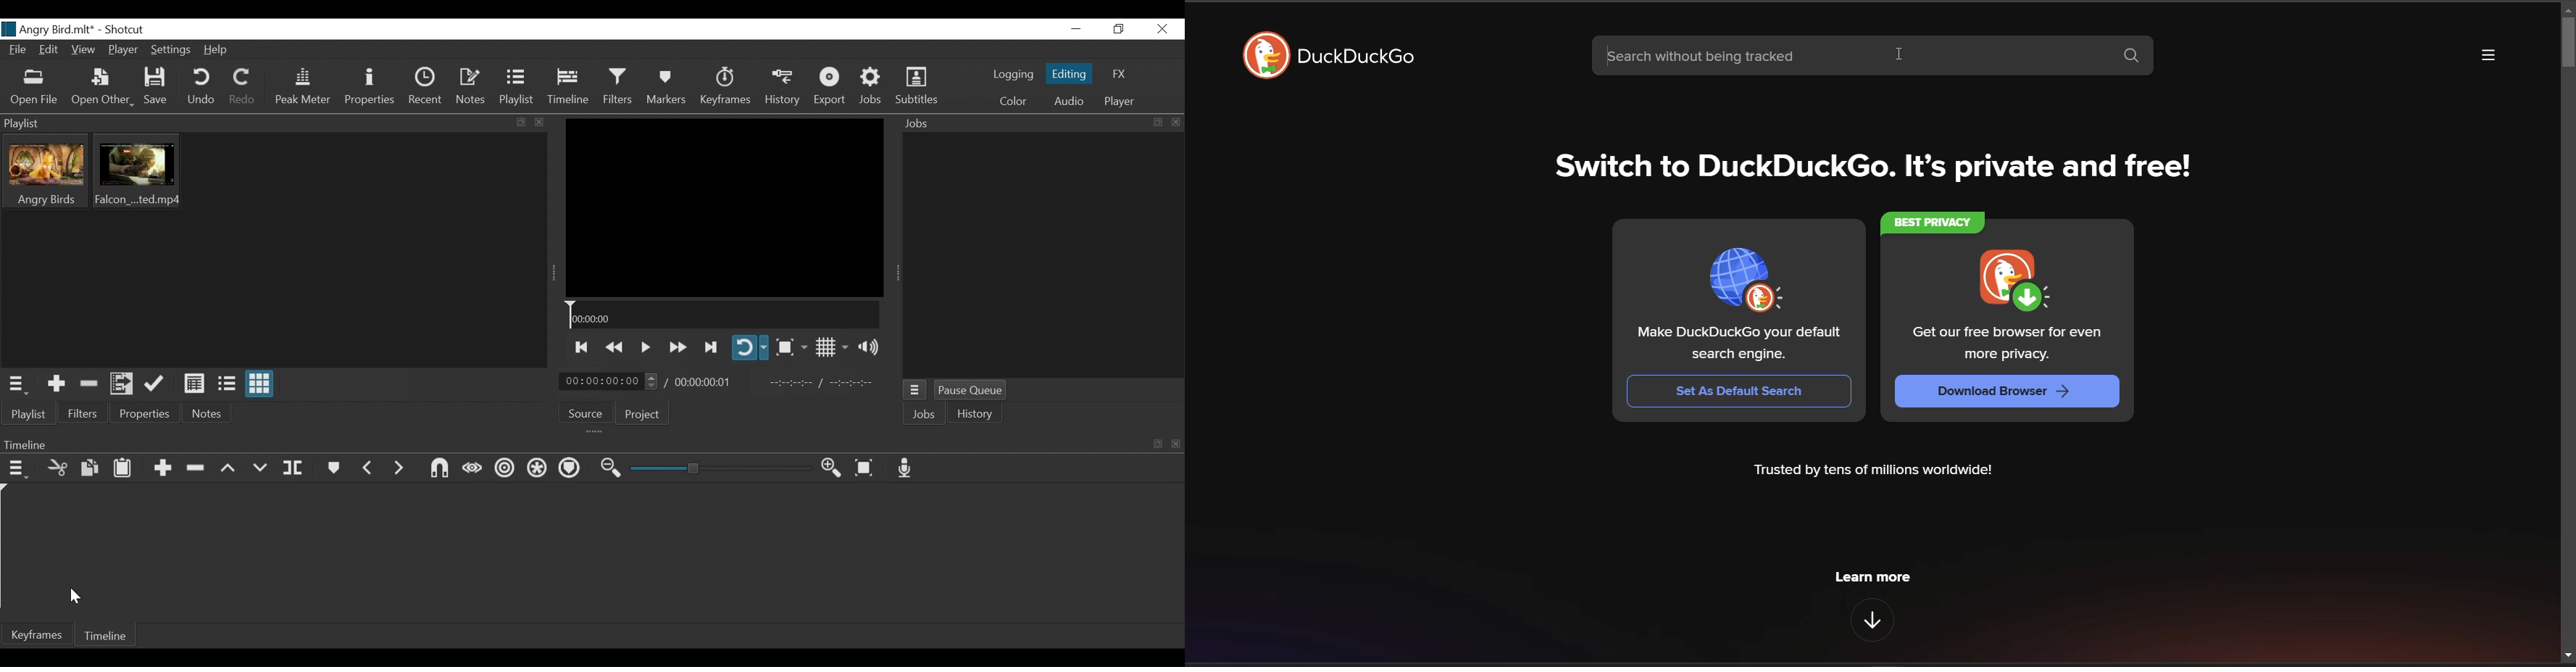 The width and height of the screenshot is (2576, 672). I want to click on , so click(1013, 101).